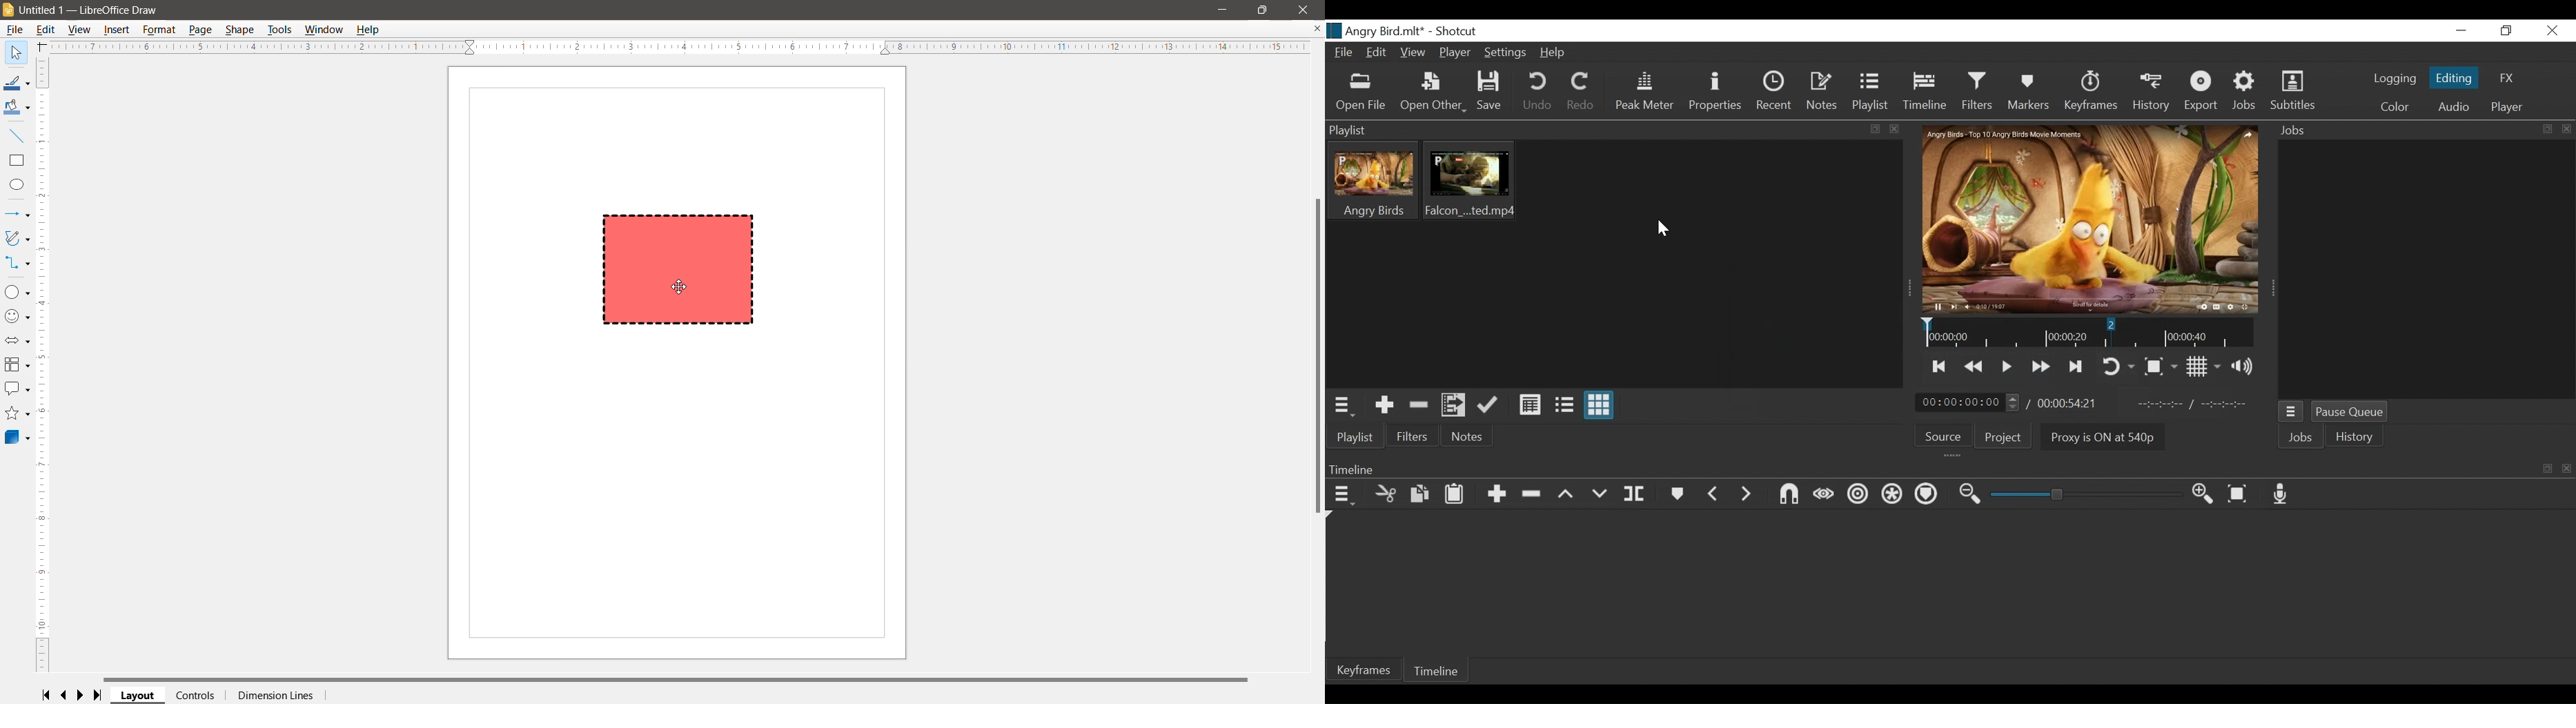 Image resolution: width=2576 pixels, height=728 pixels. I want to click on Clip, so click(1469, 181).